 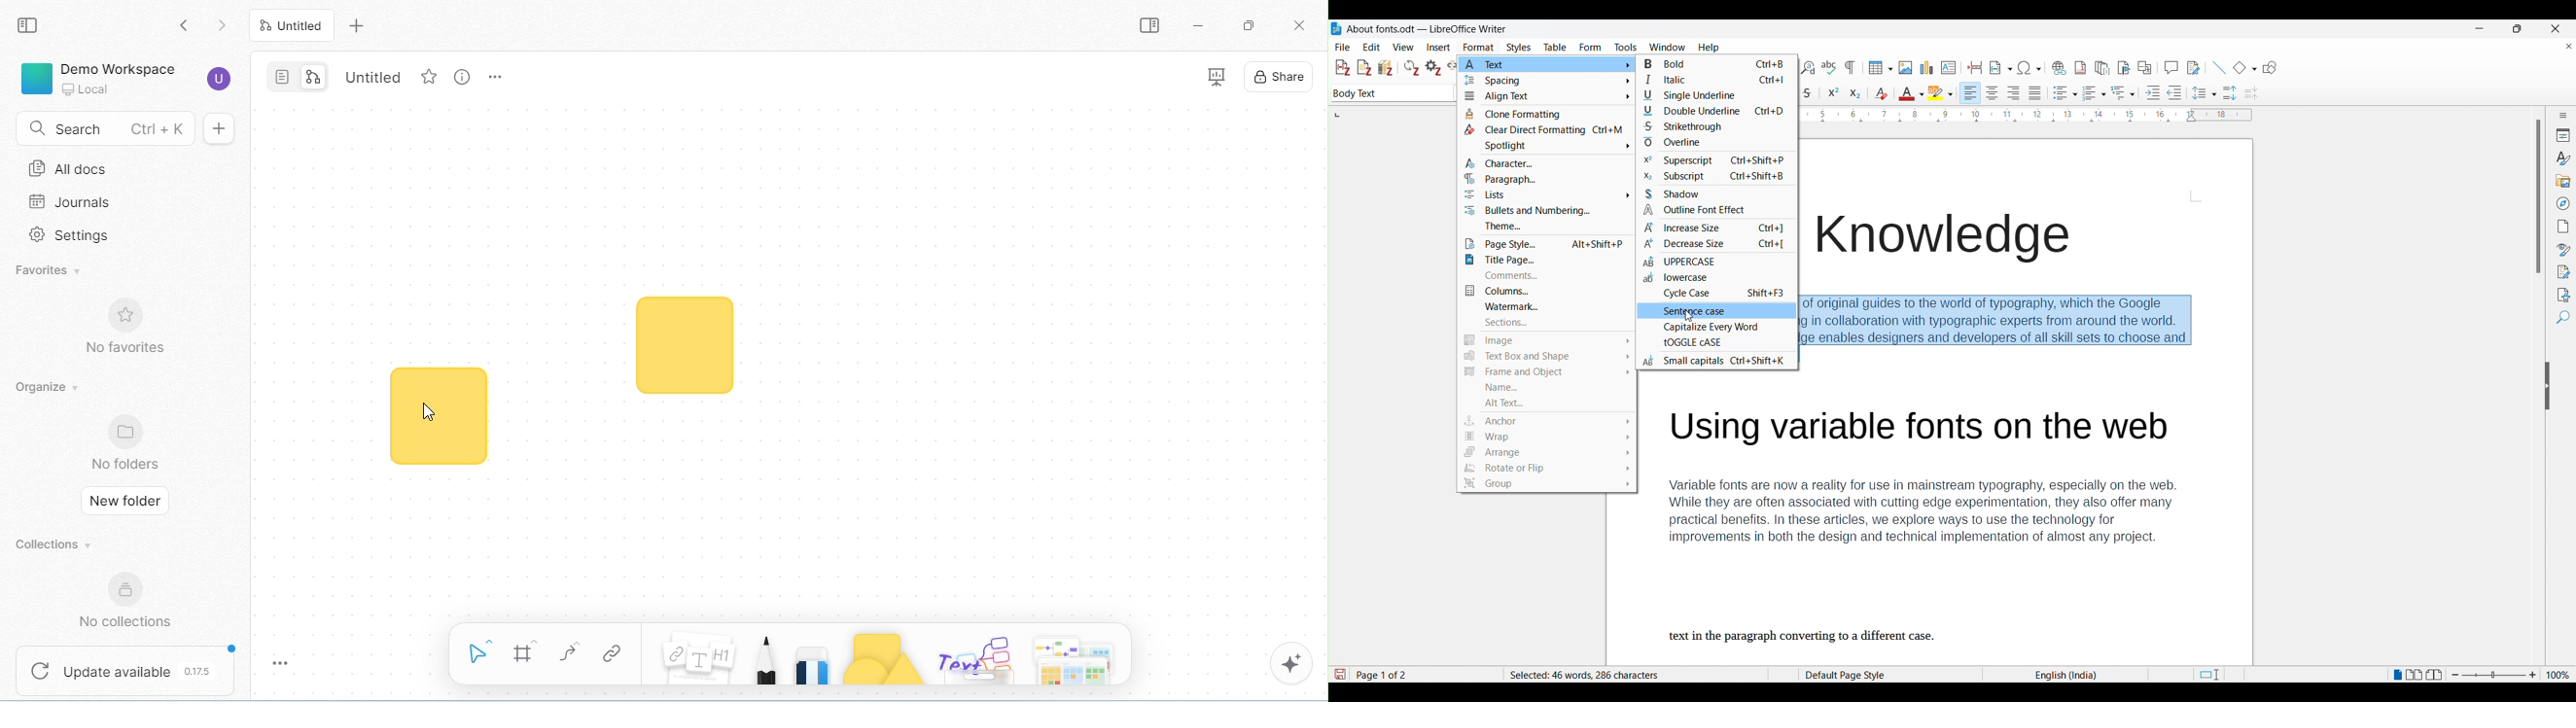 I want to click on Add\Edit citation, so click(x=1343, y=68).